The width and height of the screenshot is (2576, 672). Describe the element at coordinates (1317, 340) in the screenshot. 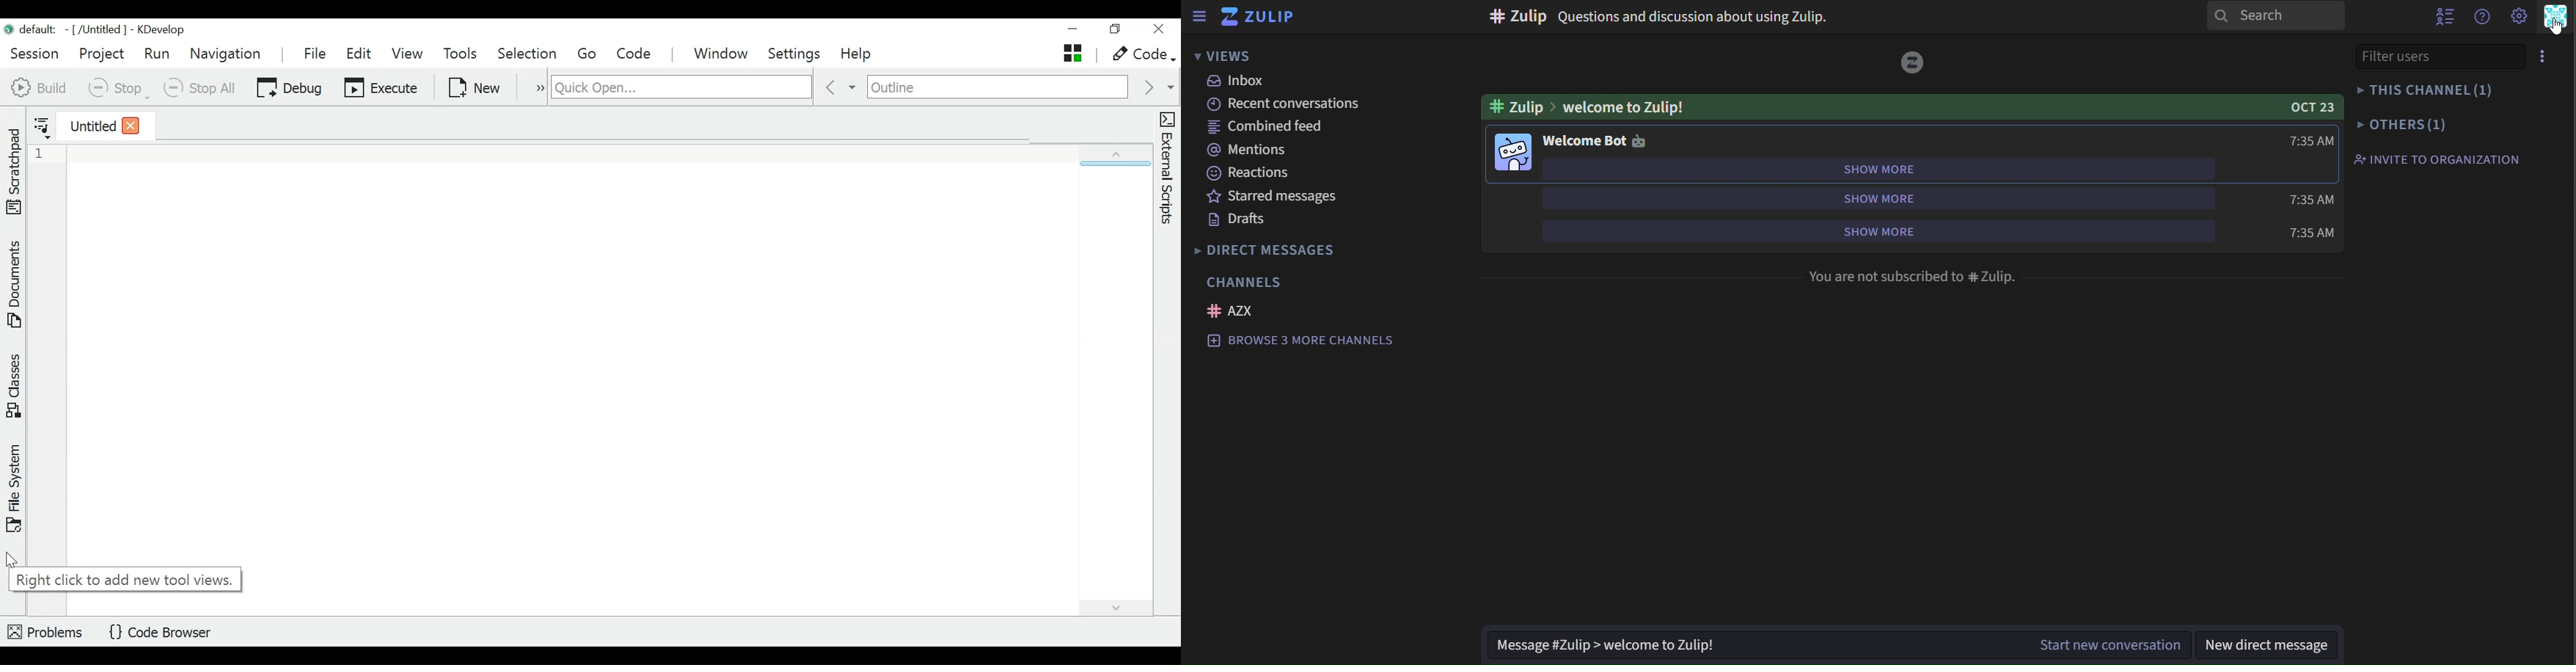

I see `browse 3 more channels` at that location.